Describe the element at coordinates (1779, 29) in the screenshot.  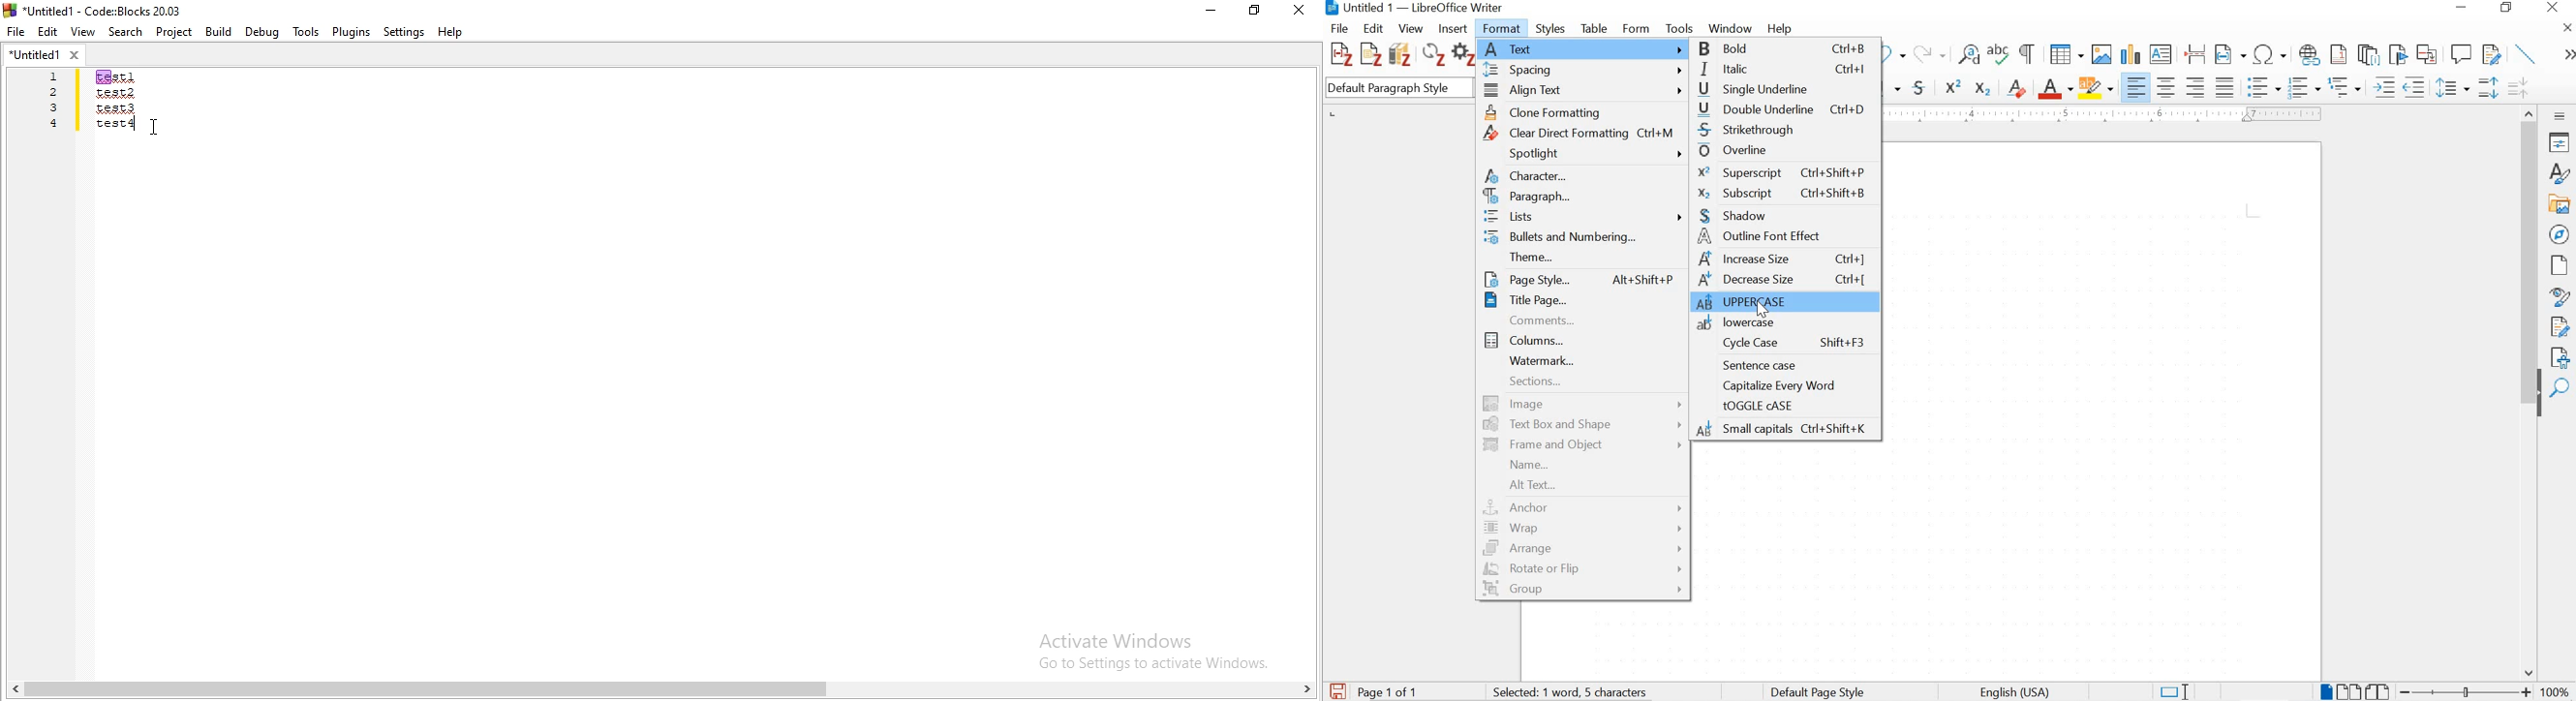
I see `help` at that location.